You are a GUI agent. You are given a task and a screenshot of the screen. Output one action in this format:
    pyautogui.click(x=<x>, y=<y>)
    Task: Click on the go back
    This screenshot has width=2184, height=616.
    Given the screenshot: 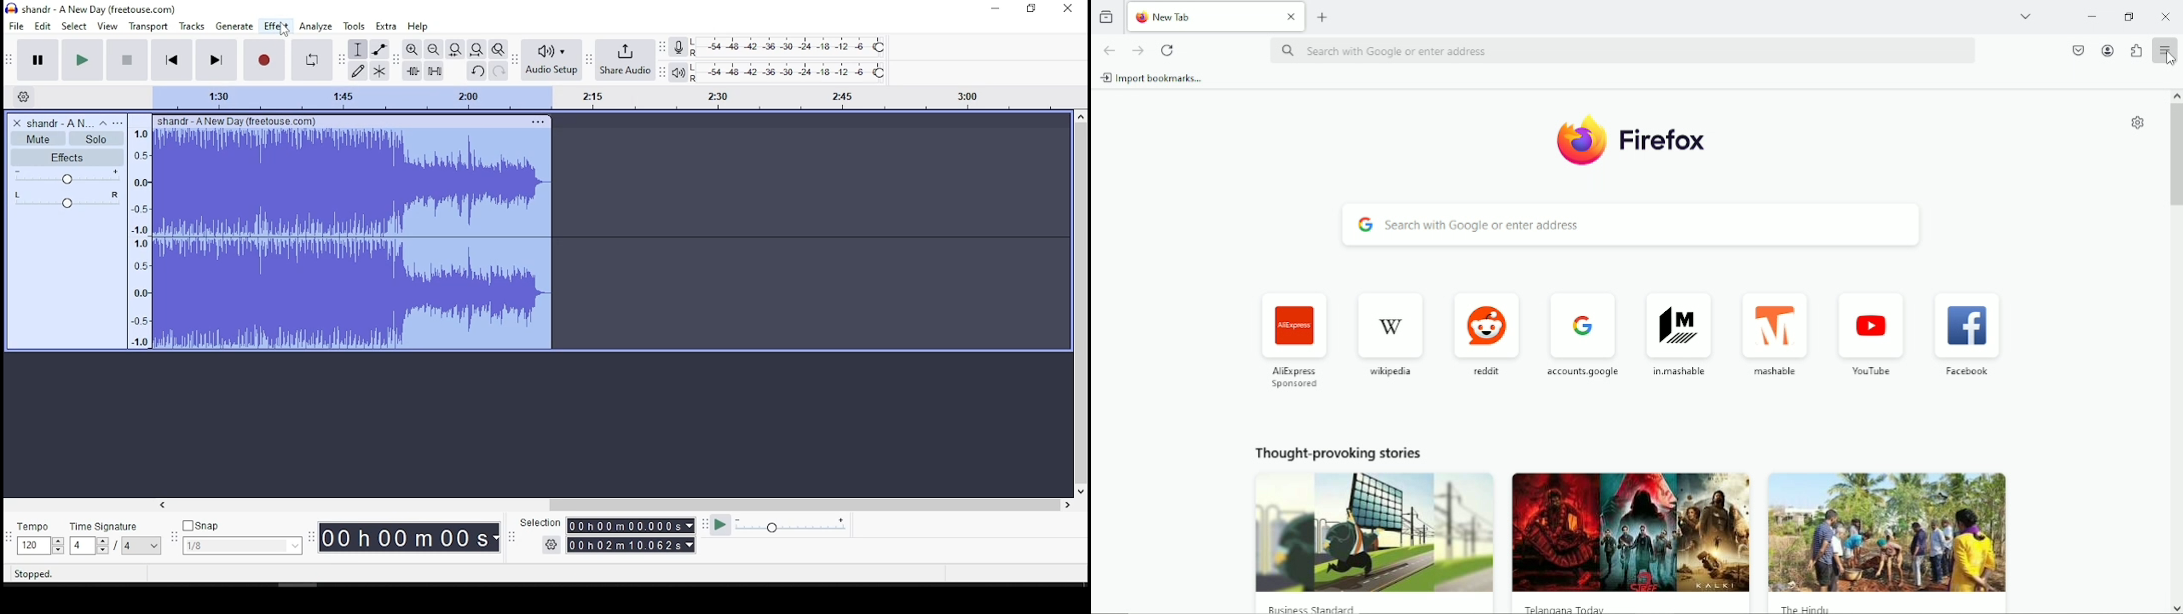 What is the action you would take?
    pyautogui.click(x=1110, y=48)
    